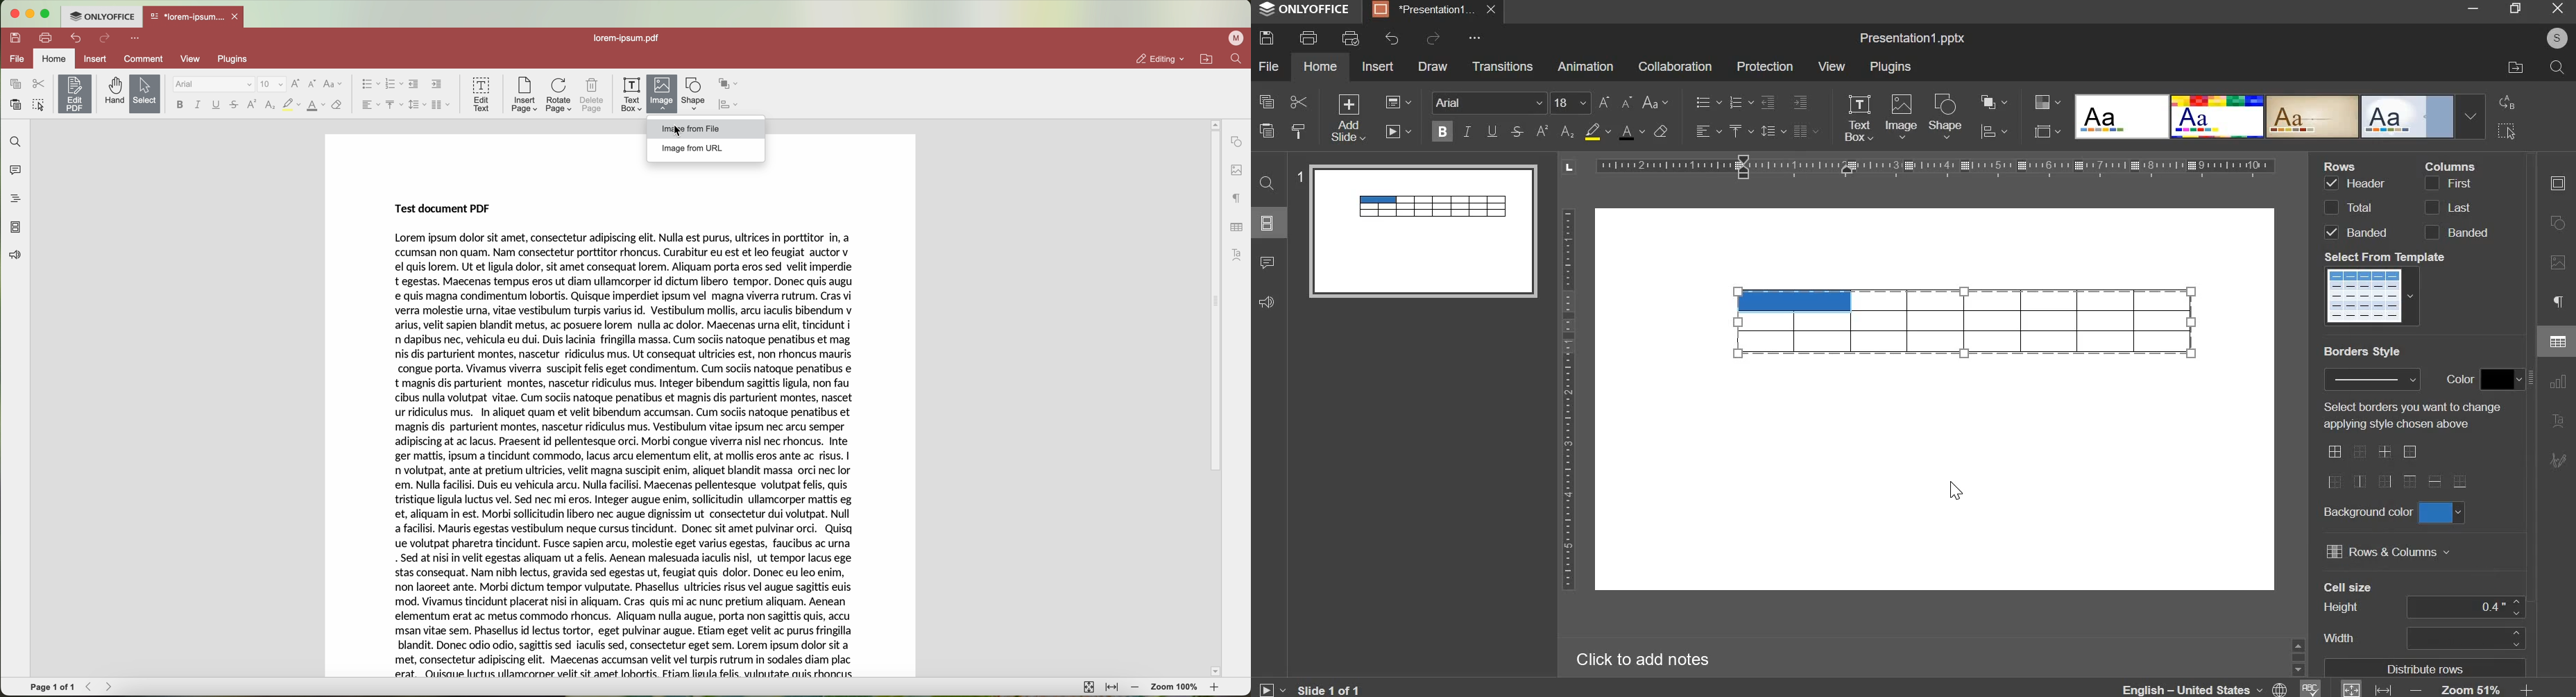 Image resolution: width=2576 pixels, height=700 pixels. I want to click on save, so click(13, 37).